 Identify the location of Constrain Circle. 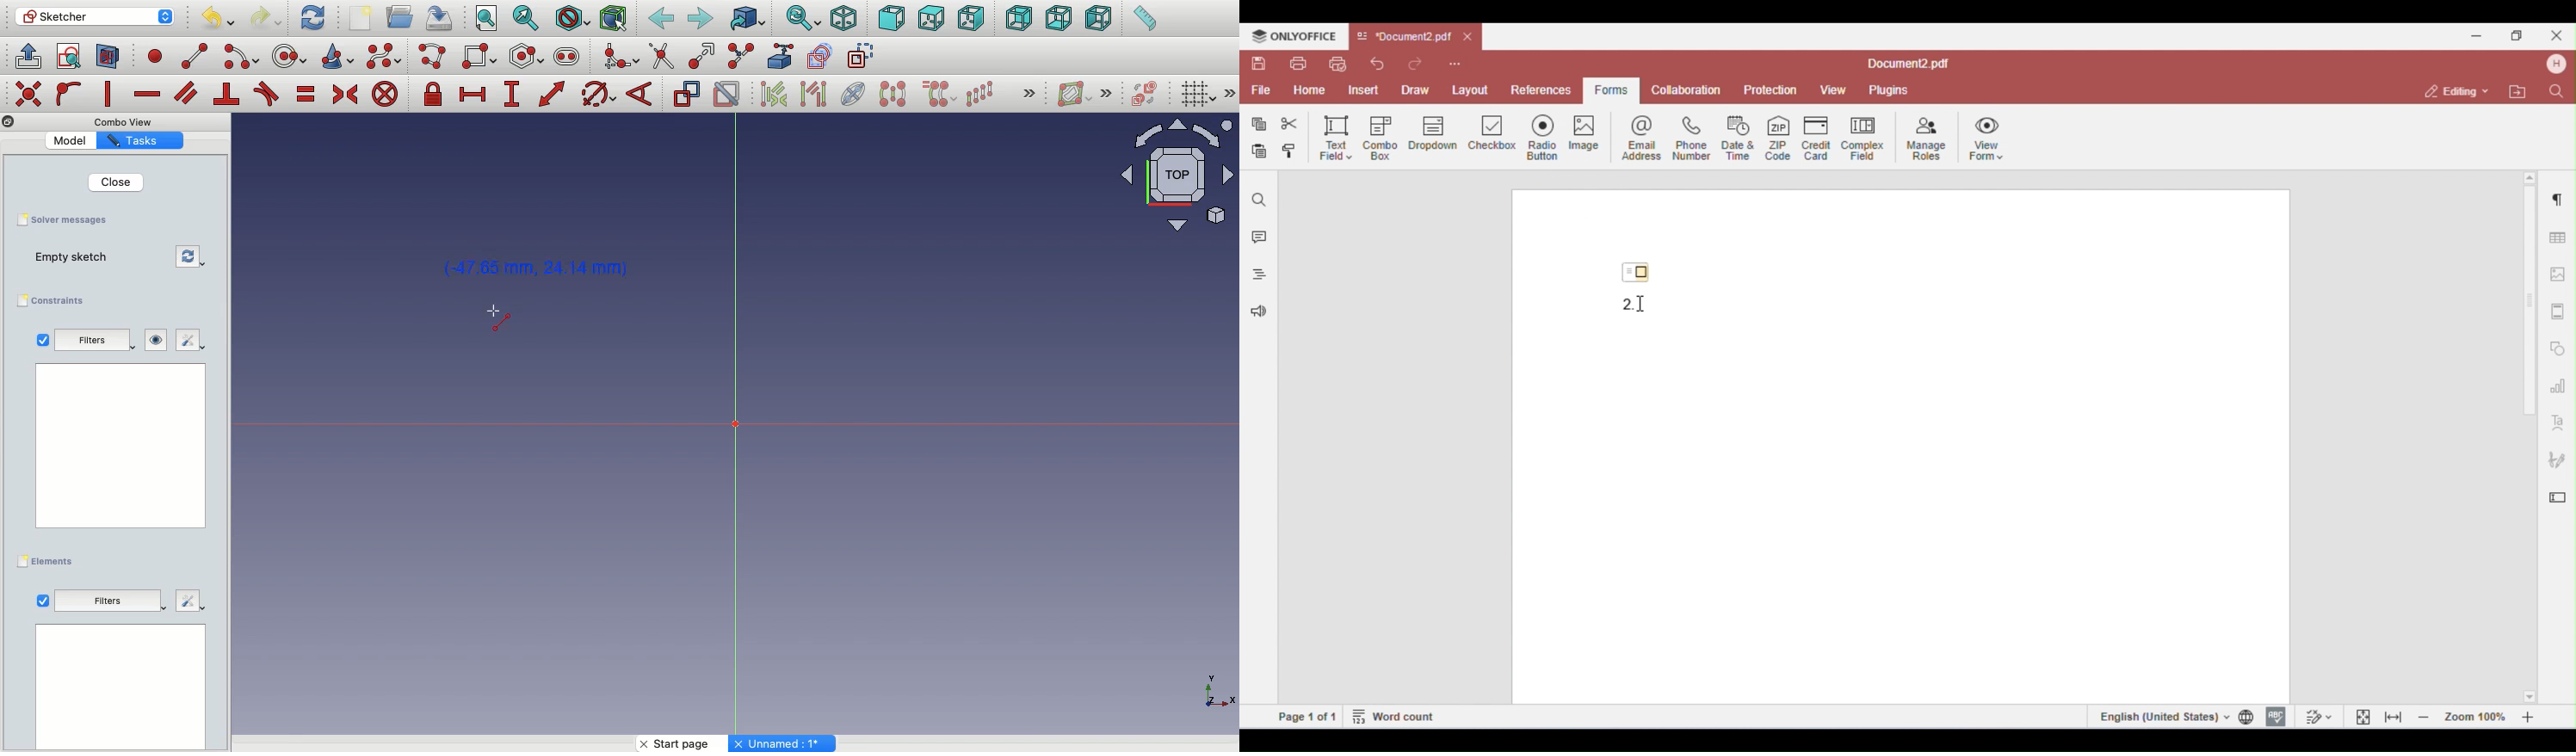
(599, 94).